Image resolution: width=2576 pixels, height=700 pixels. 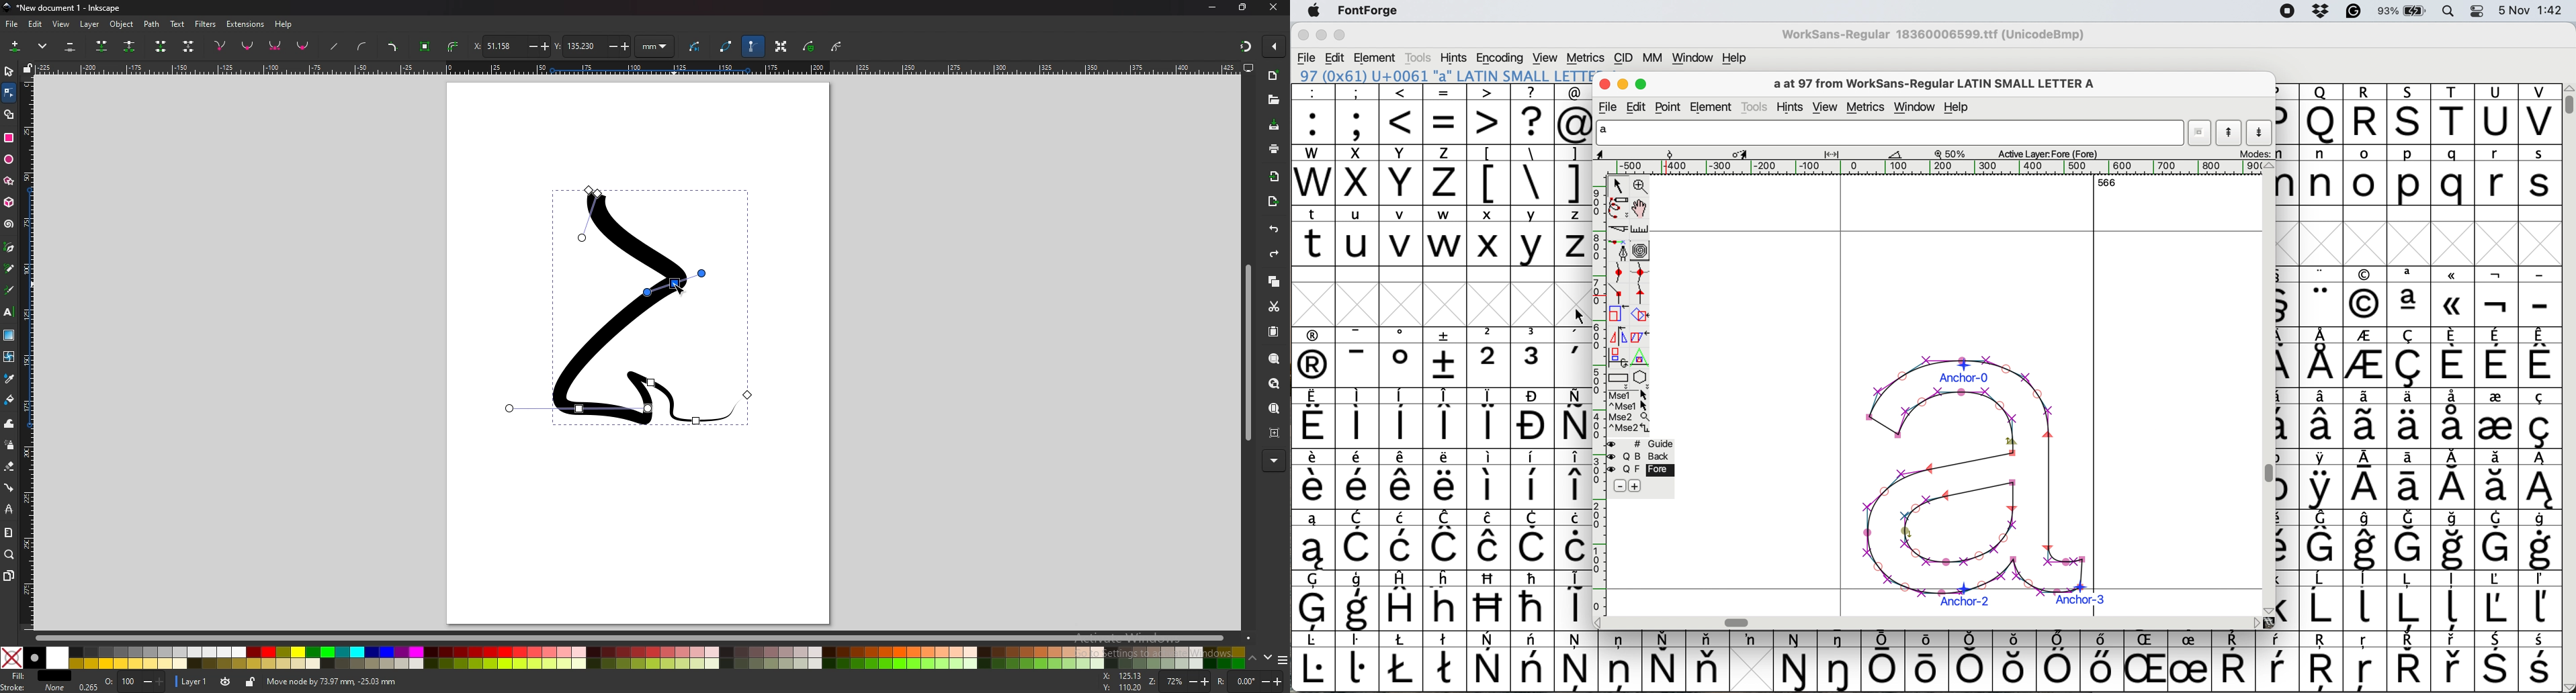 I want to click on symbol, so click(x=2497, y=662).